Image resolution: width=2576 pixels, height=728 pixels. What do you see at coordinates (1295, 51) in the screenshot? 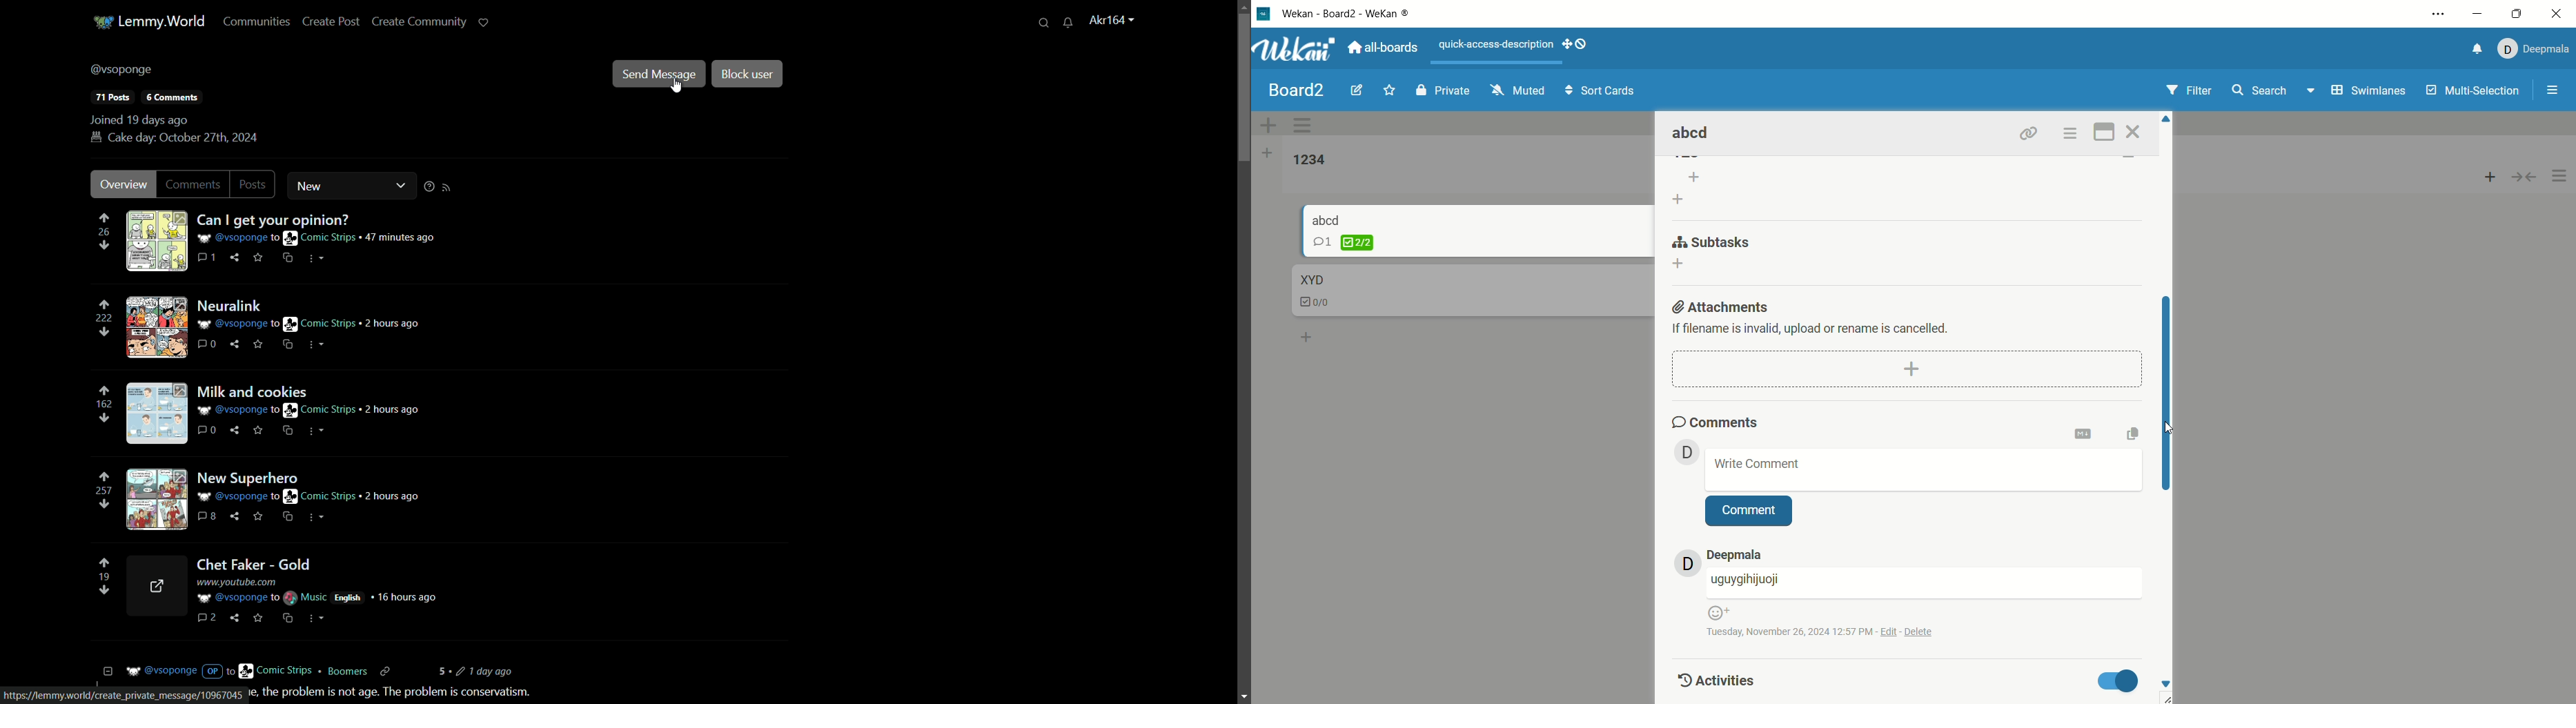
I see `wekan` at bounding box center [1295, 51].